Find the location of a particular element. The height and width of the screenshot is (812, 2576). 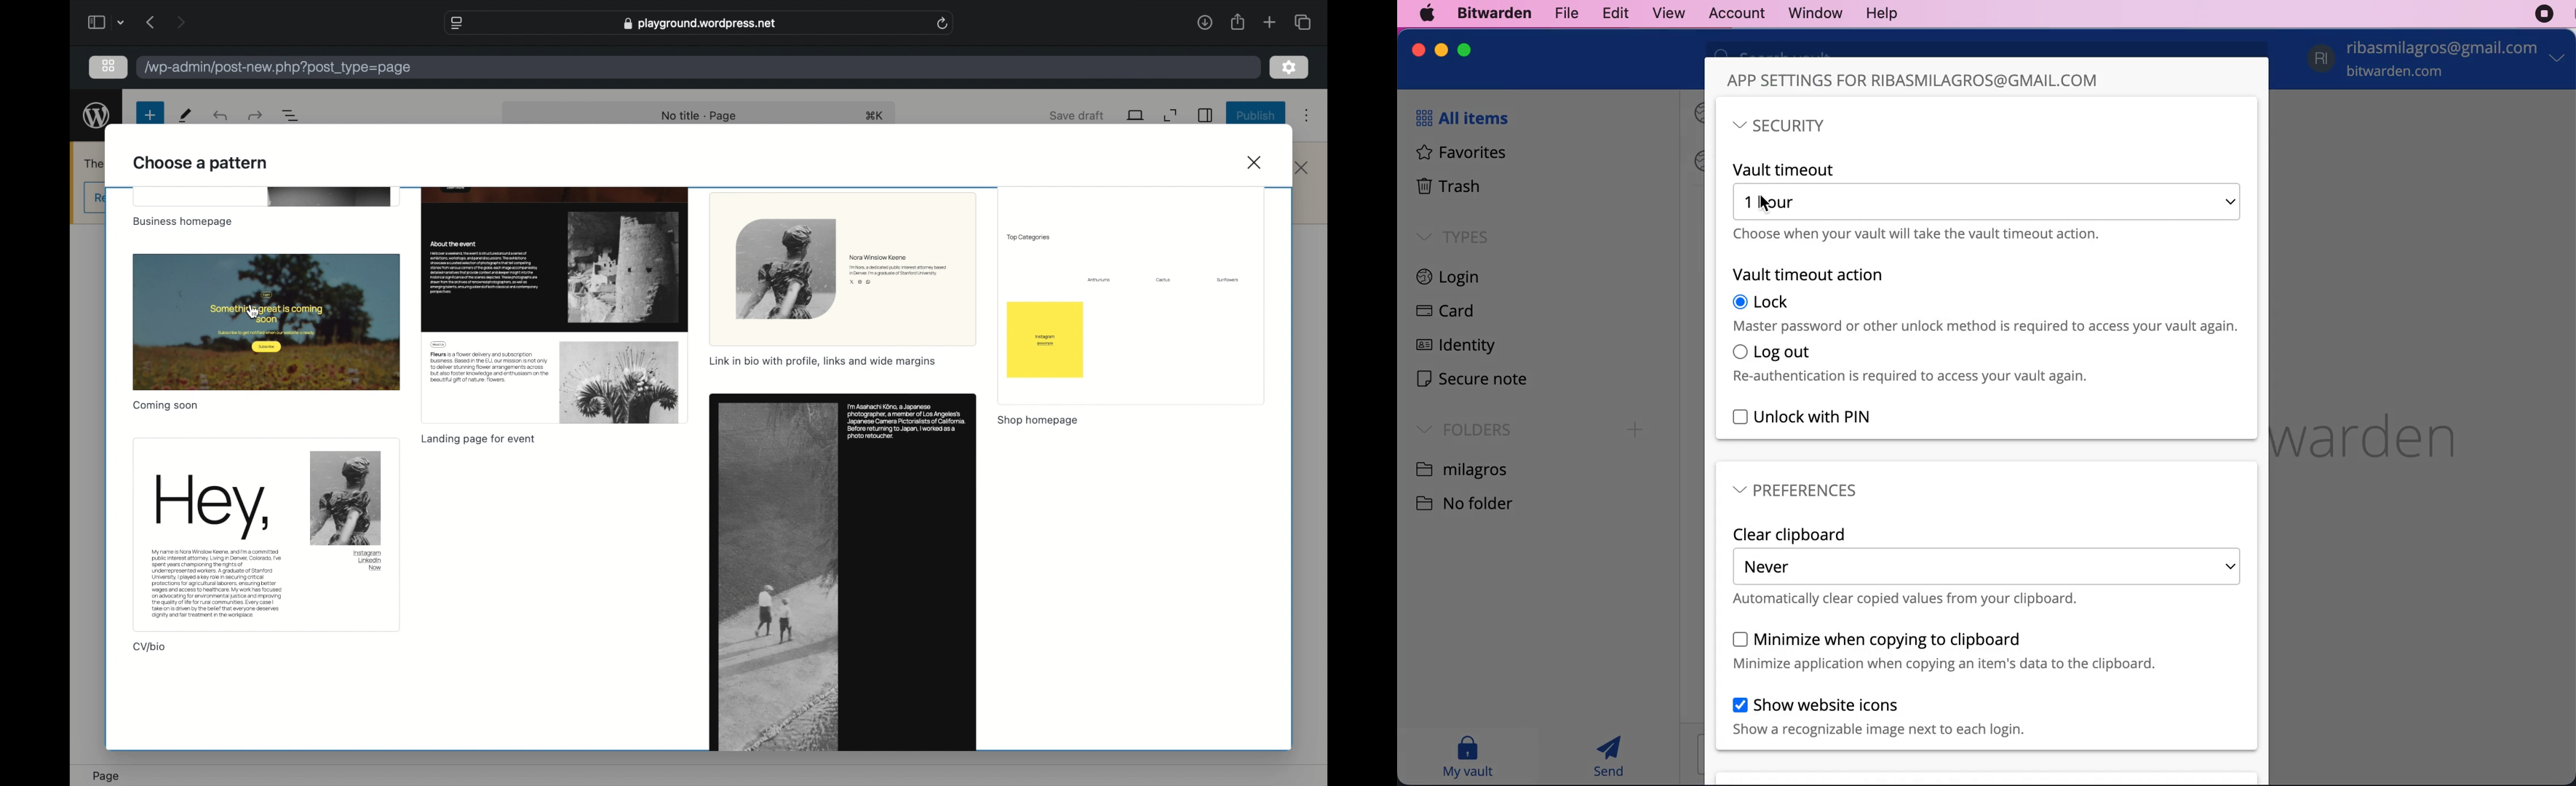

vault timeout is located at coordinates (1787, 169).